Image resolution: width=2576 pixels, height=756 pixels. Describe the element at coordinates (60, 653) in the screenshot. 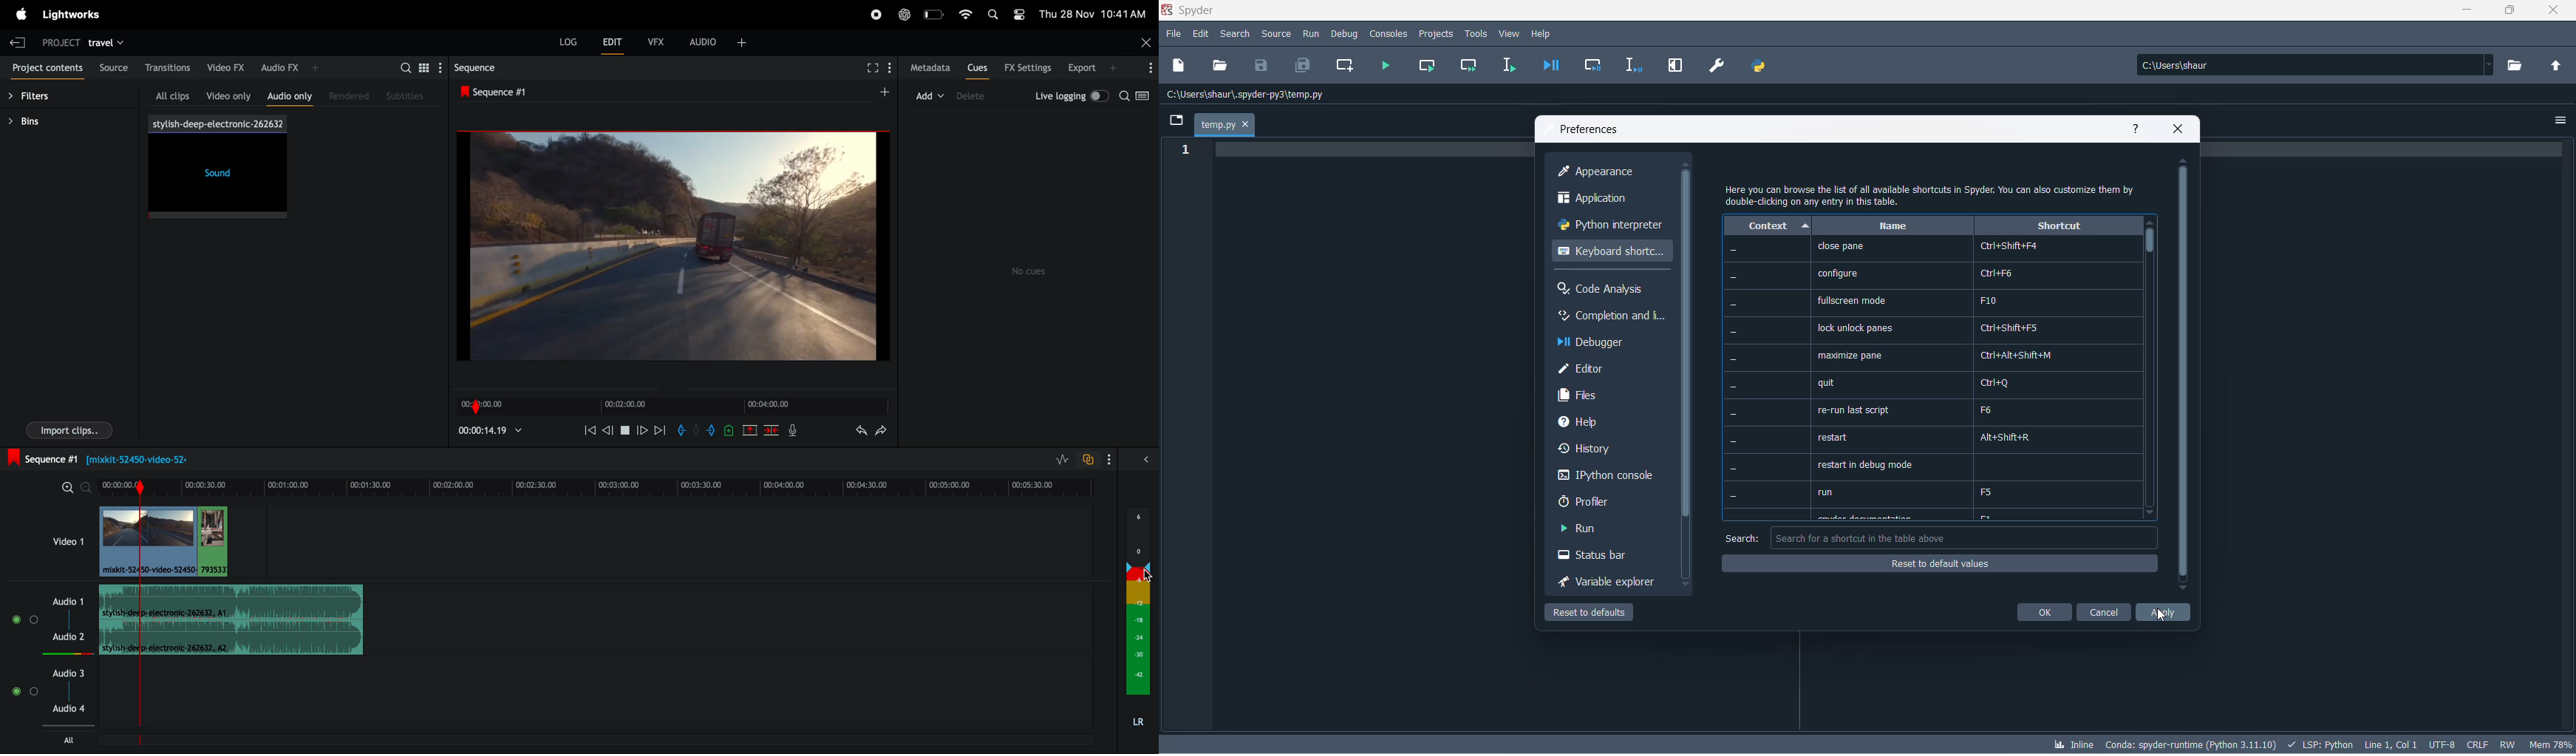

I see `Audio level` at that location.